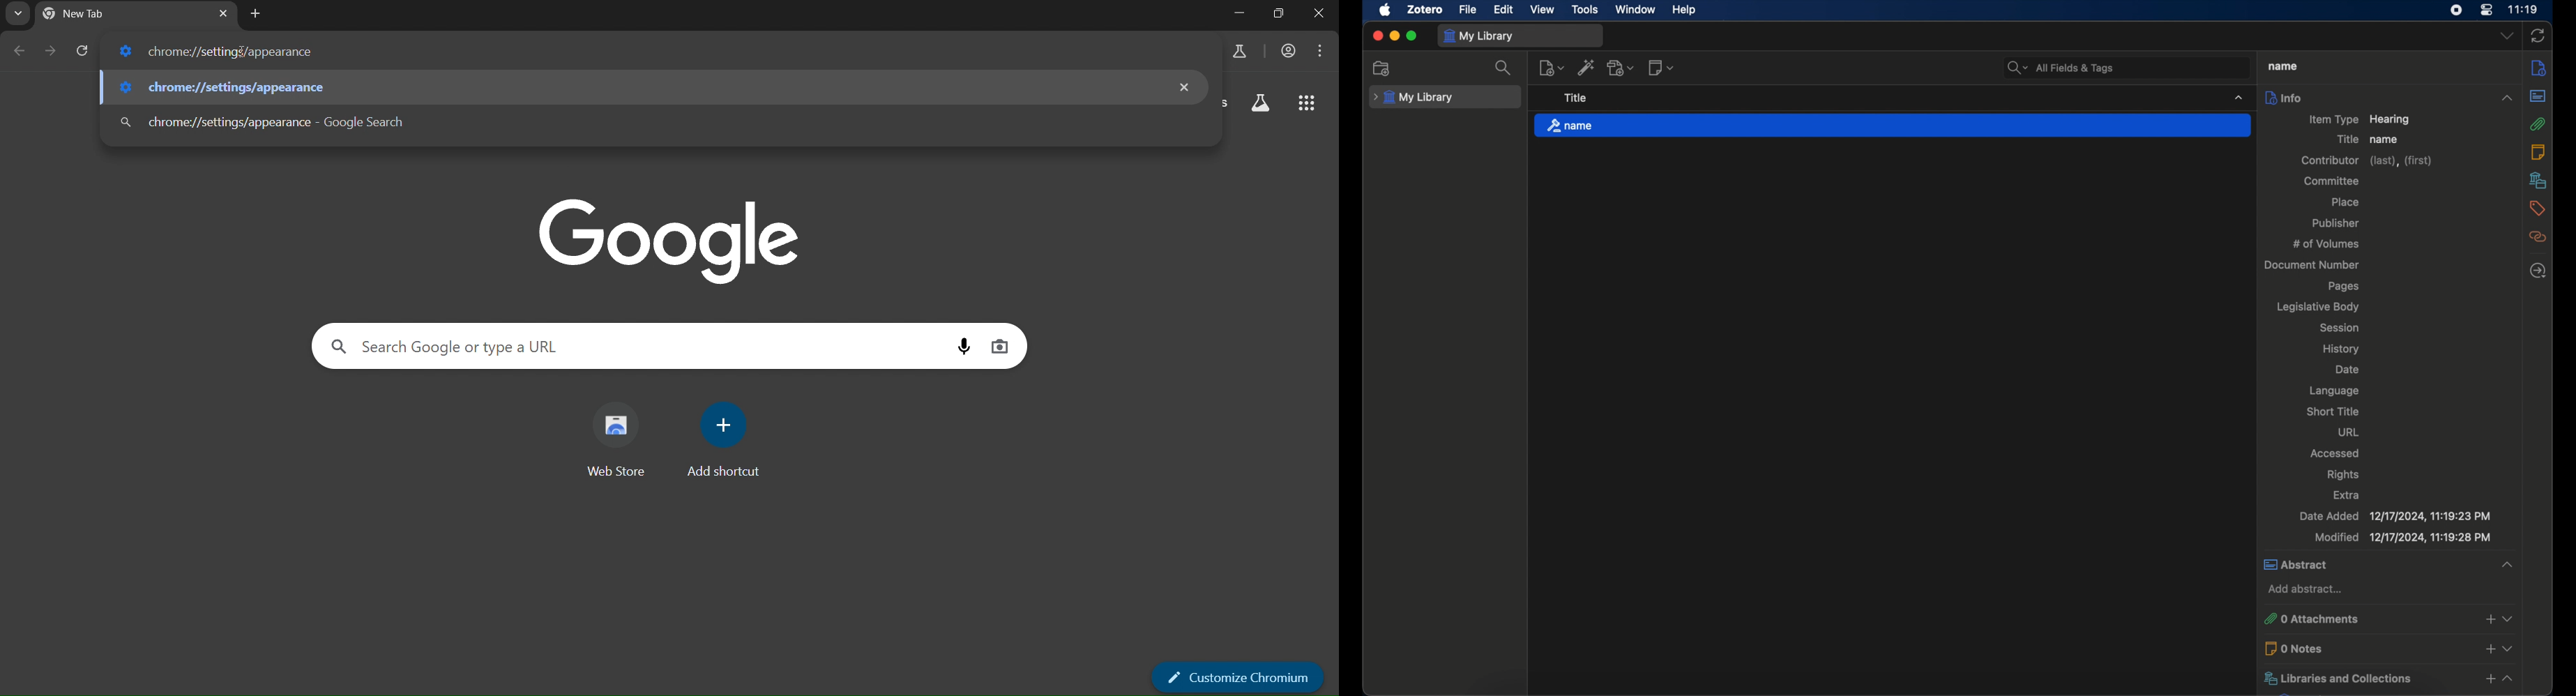 This screenshot has width=2576, height=700. I want to click on no of volumes, so click(2326, 244).